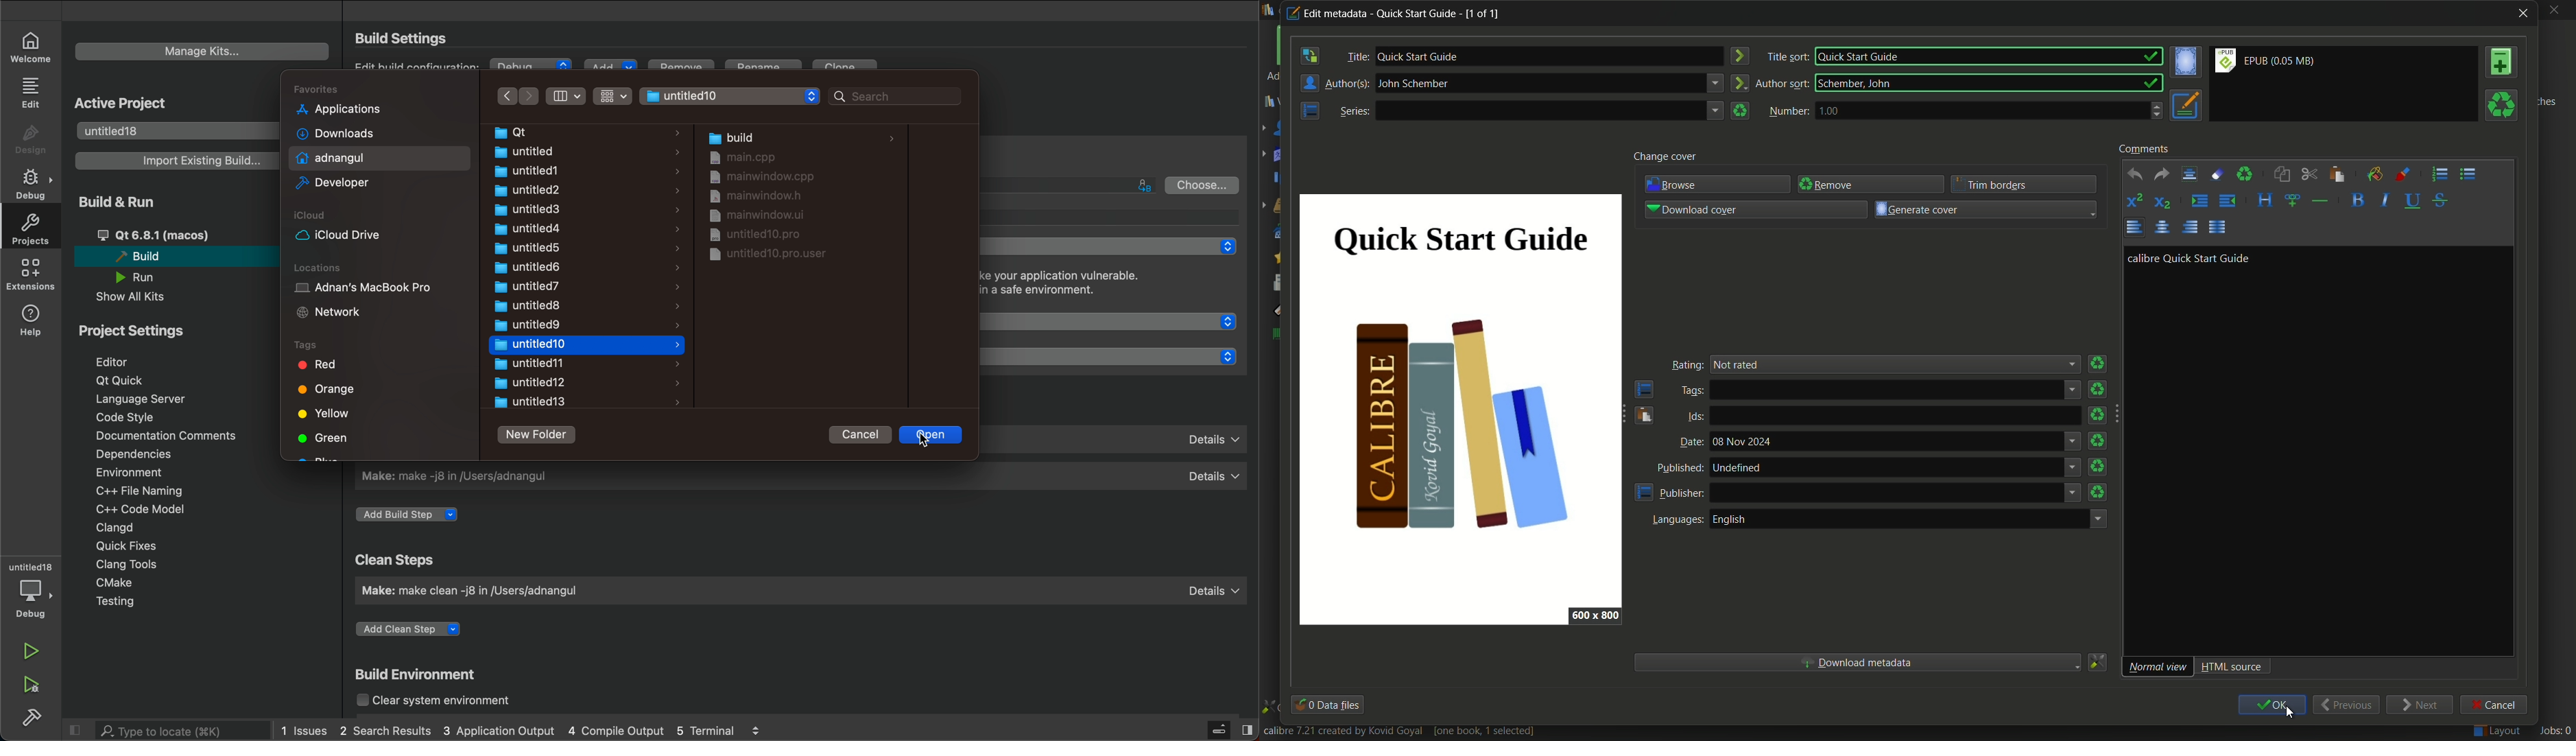 The height and width of the screenshot is (756, 2576). I want to click on search, so click(899, 96).